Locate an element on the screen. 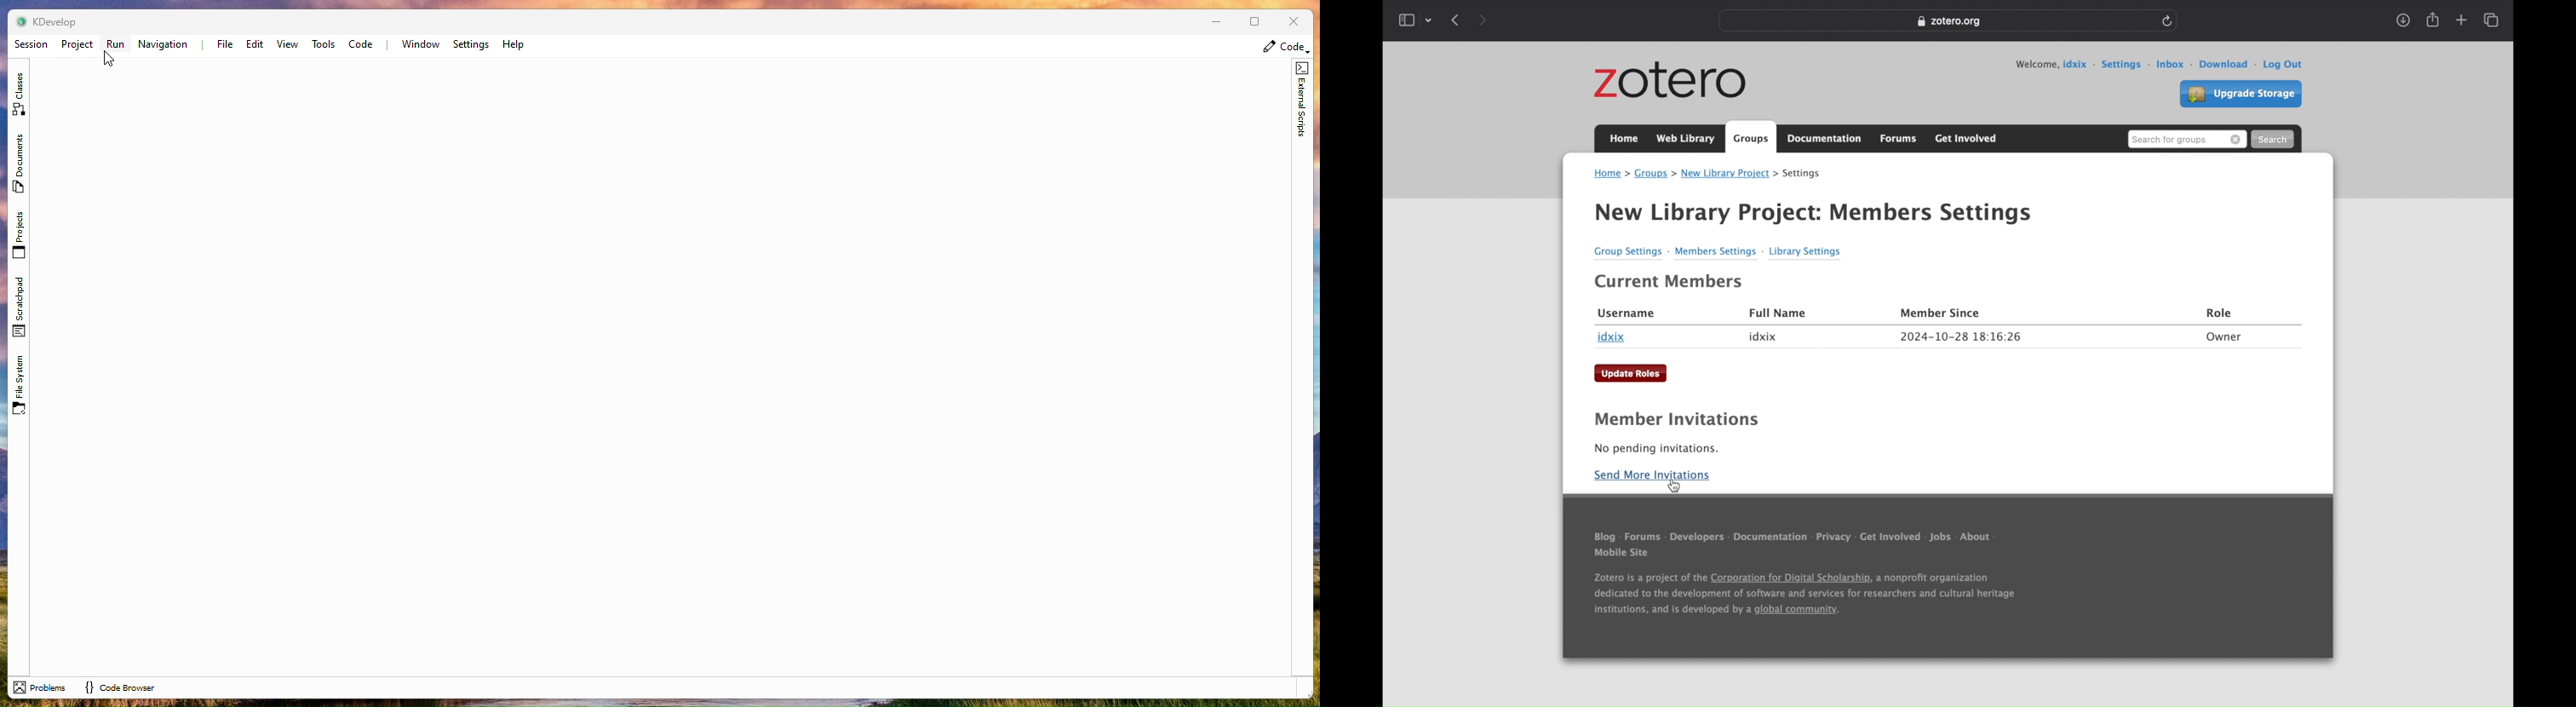 This screenshot has height=728, width=2576. search button is located at coordinates (2273, 139).